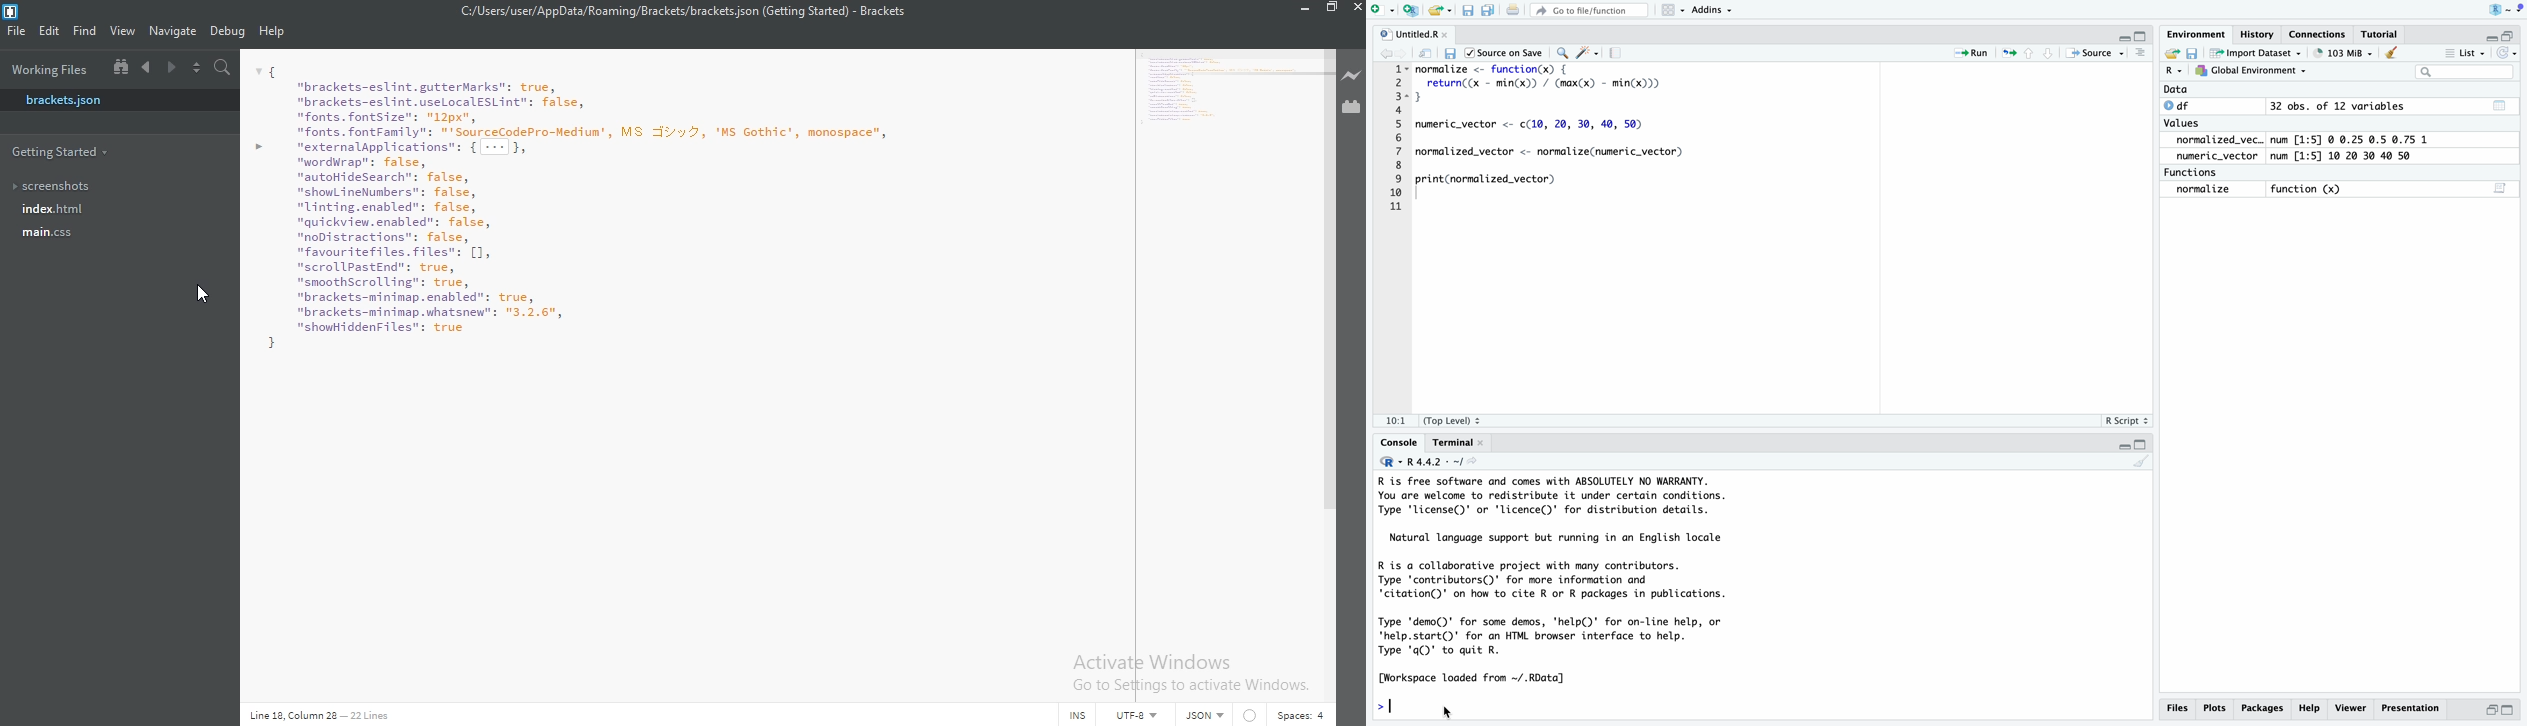  What do you see at coordinates (2342, 54) in the screenshot?
I see `103kib used by R session (Source: Windows System)` at bounding box center [2342, 54].